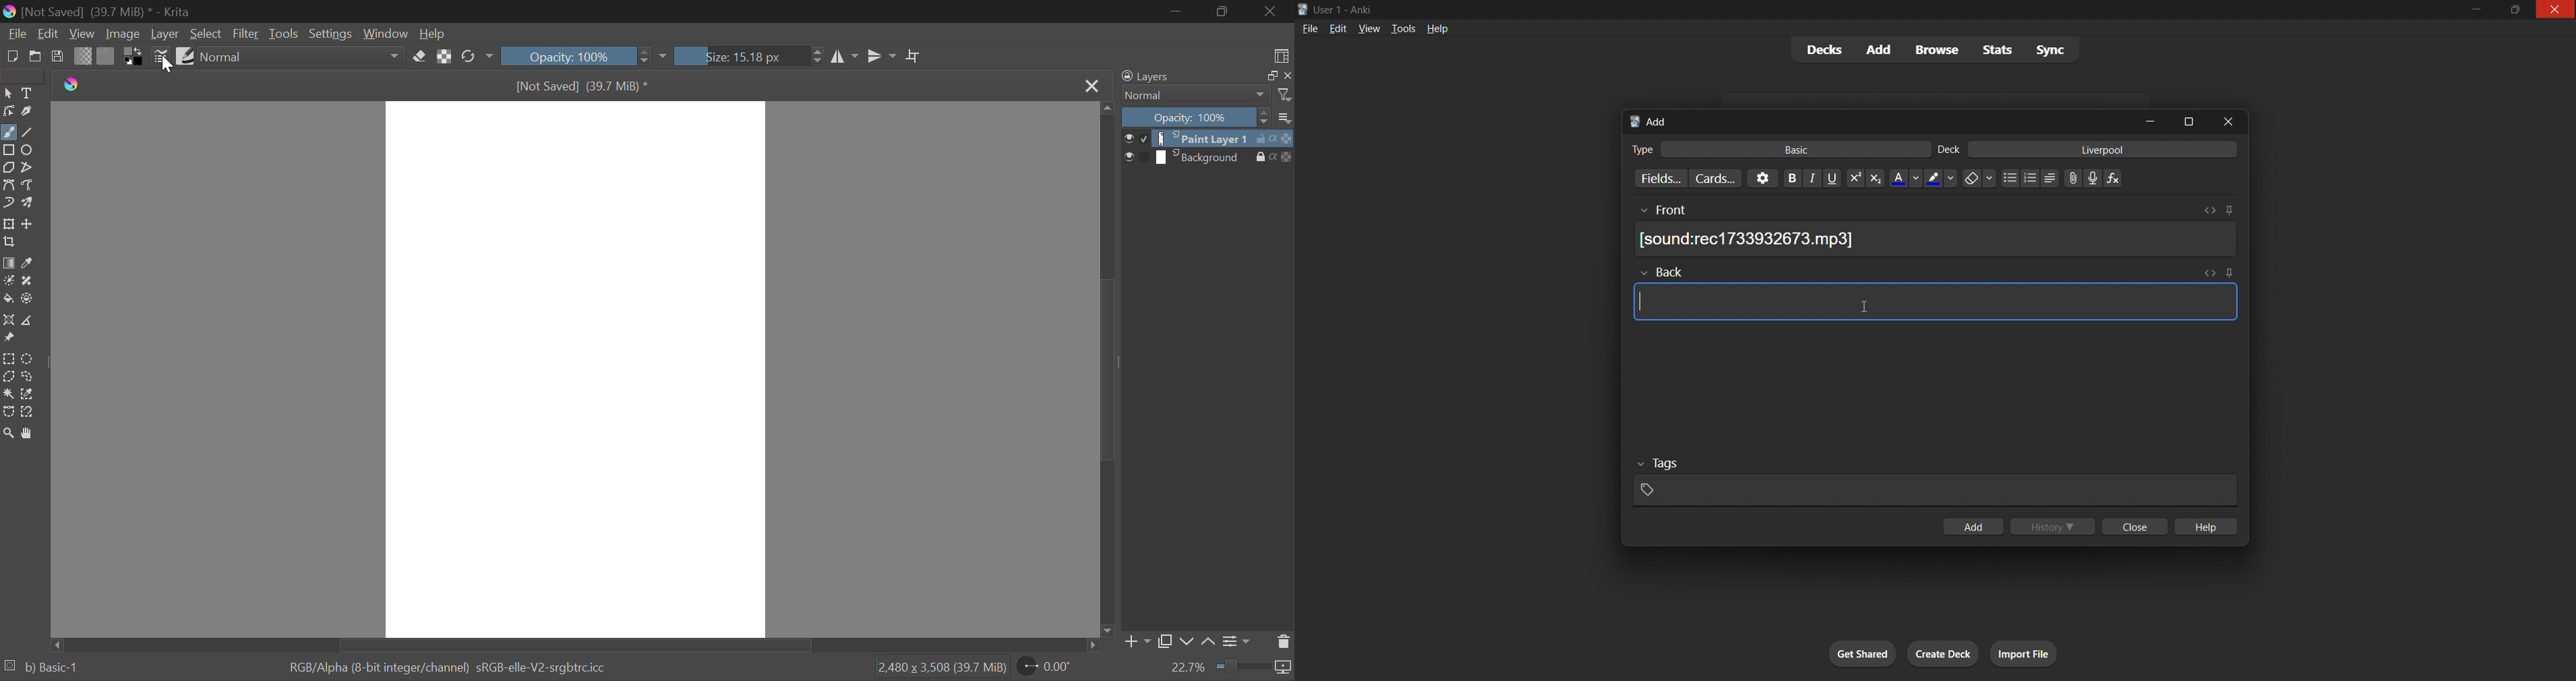 The height and width of the screenshot is (700, 2576). I want to click on Colorize Mask Tool, so click(8, 280).